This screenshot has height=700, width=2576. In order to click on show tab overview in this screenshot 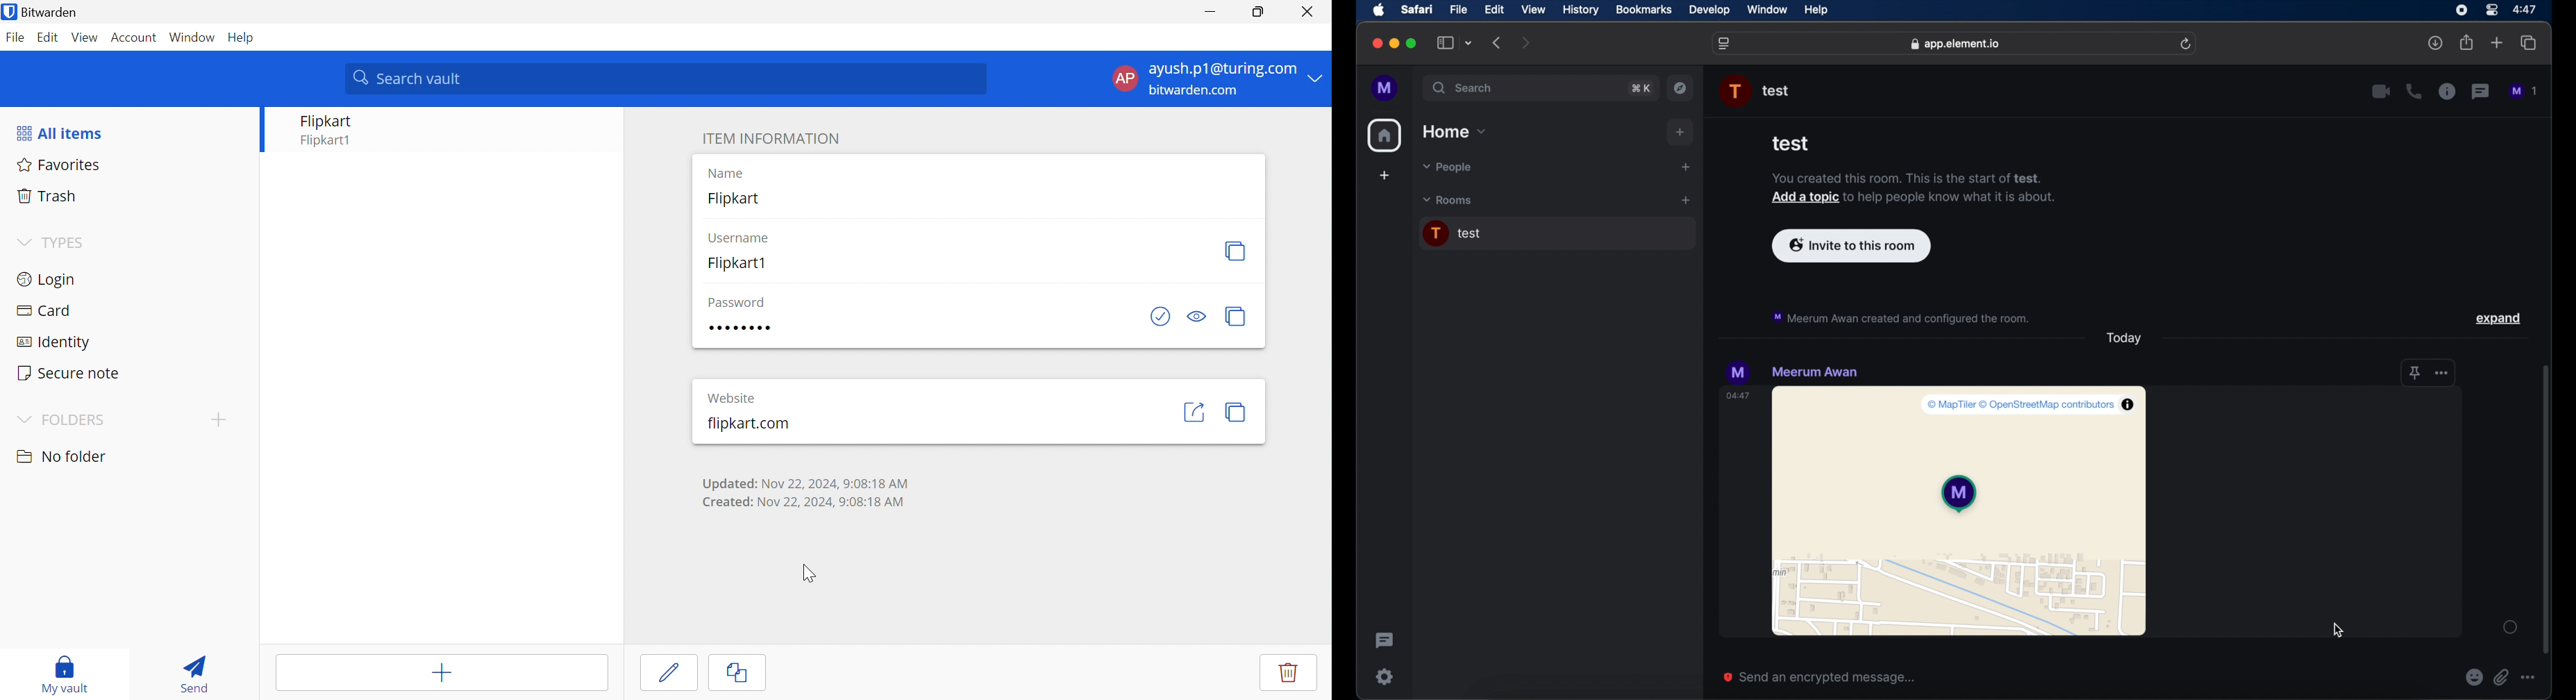, I will do `click(2529, 43)`.